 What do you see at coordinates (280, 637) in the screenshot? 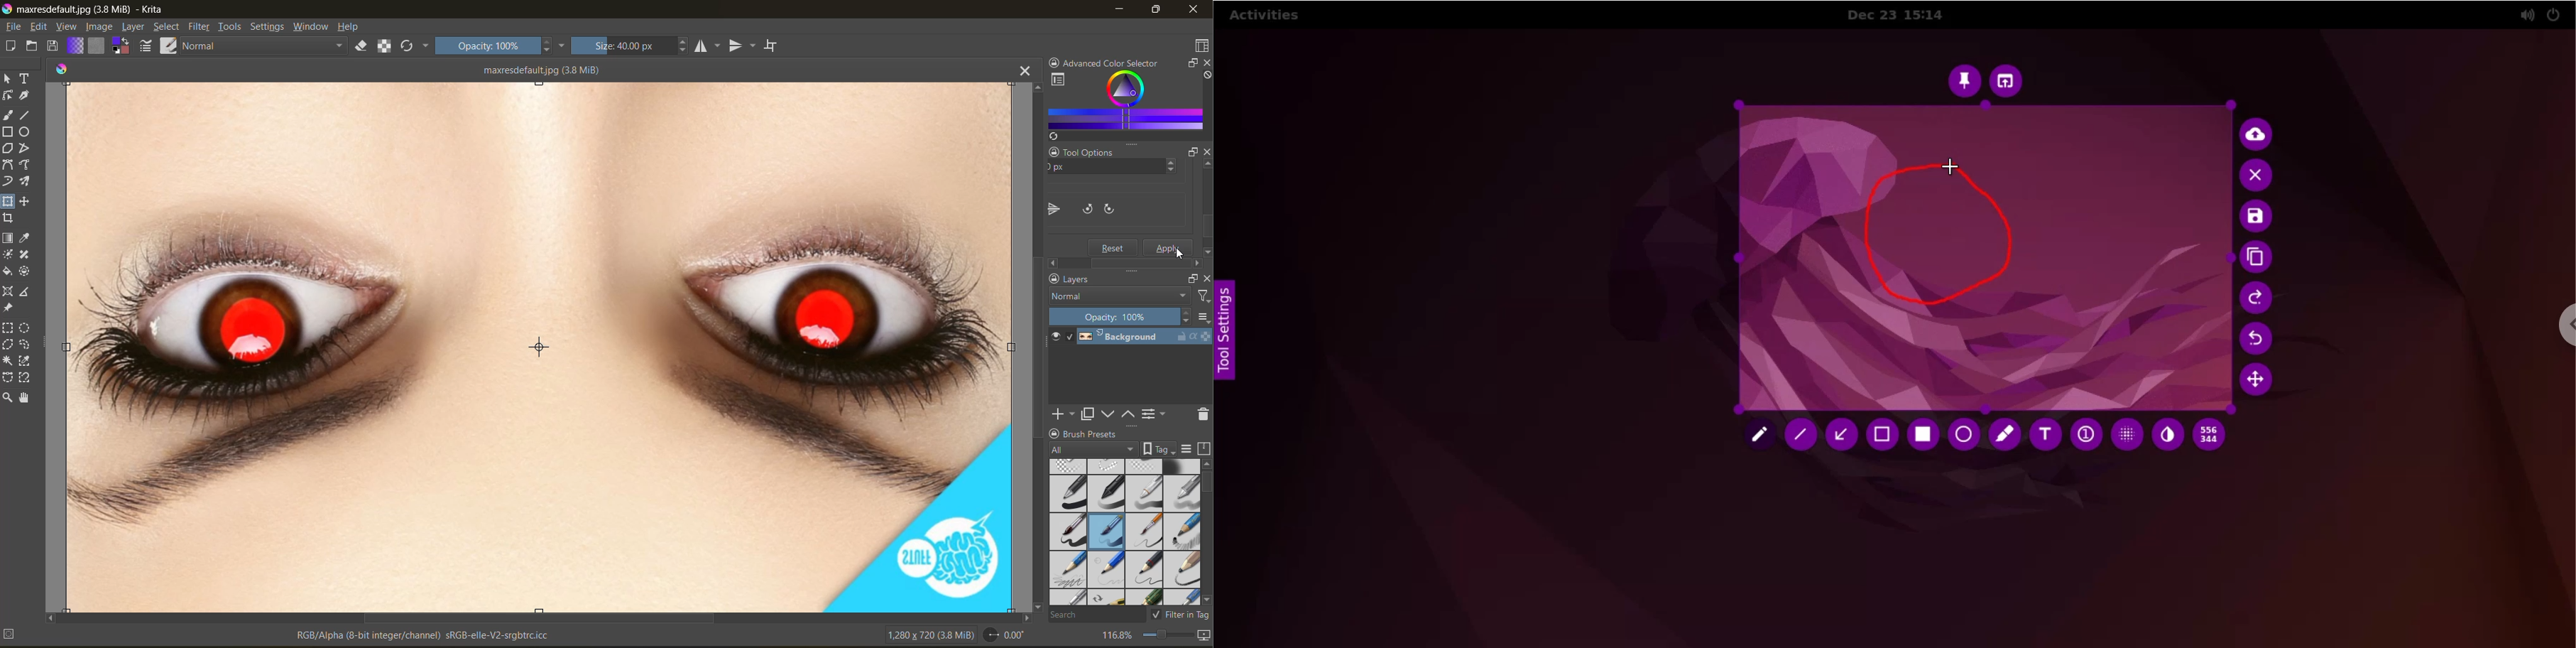
I see `metadata` at bounding box center [280, 637].